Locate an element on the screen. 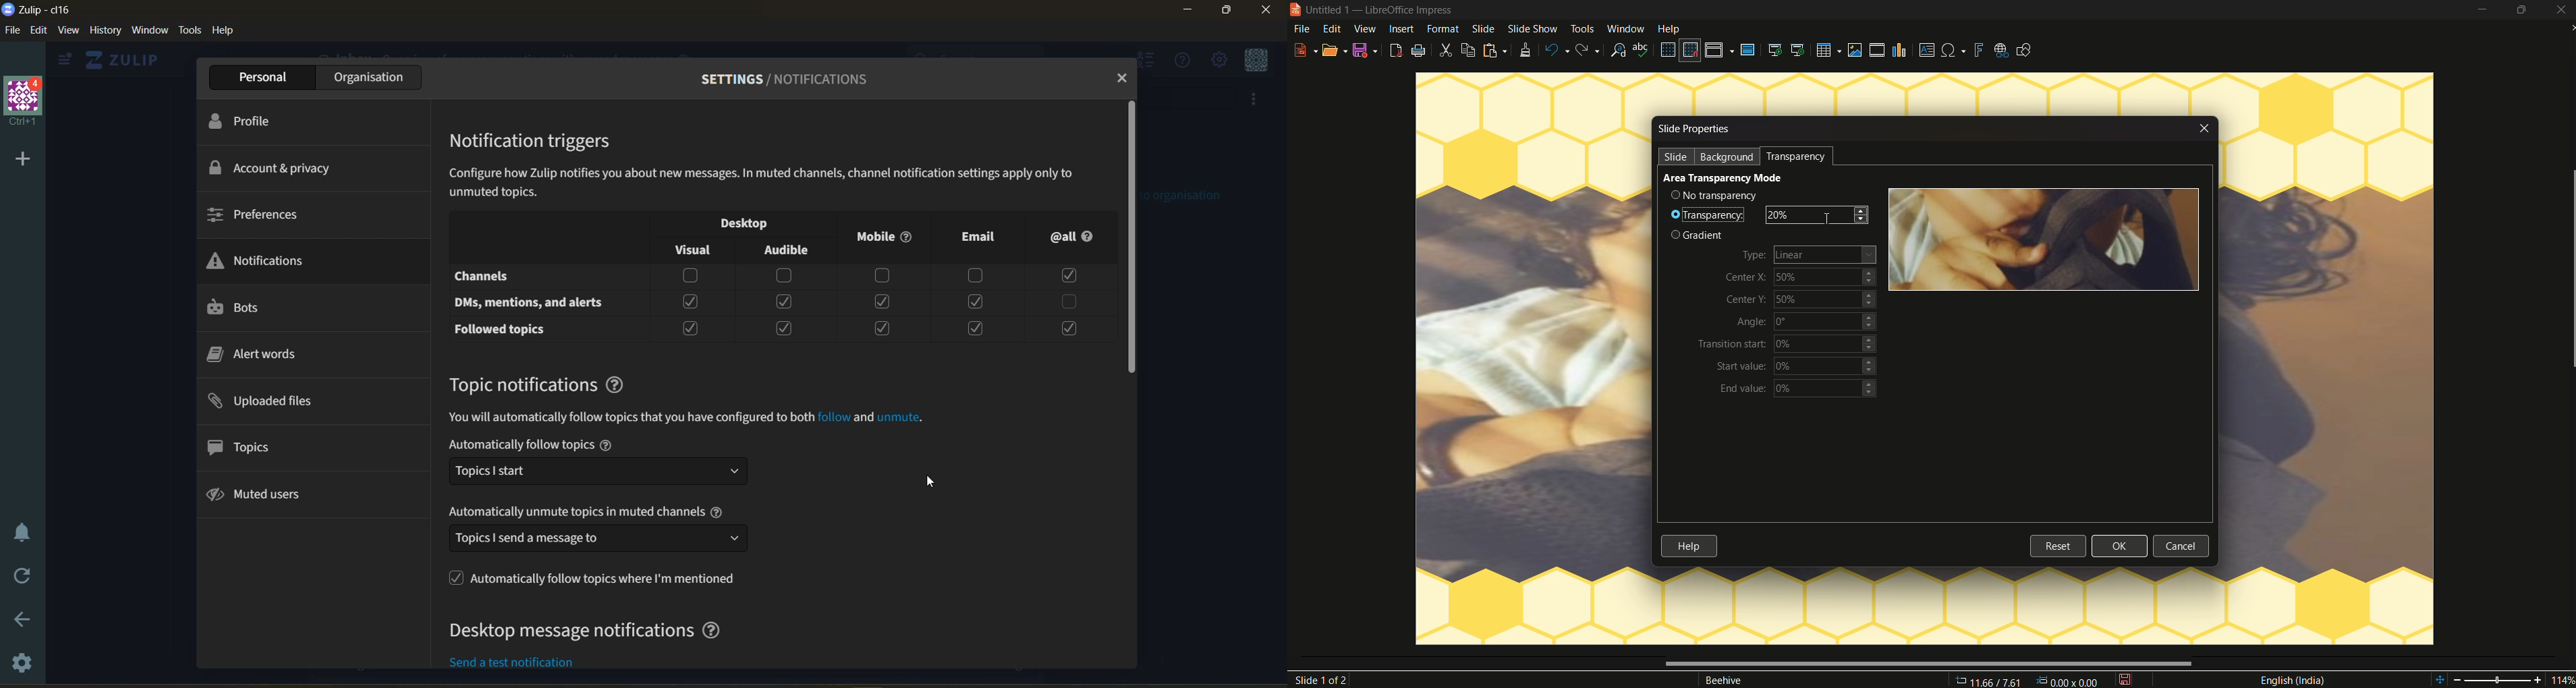 The width and height of the screenshot is (2576, 700). Audible is located at coordinates (789, 251).